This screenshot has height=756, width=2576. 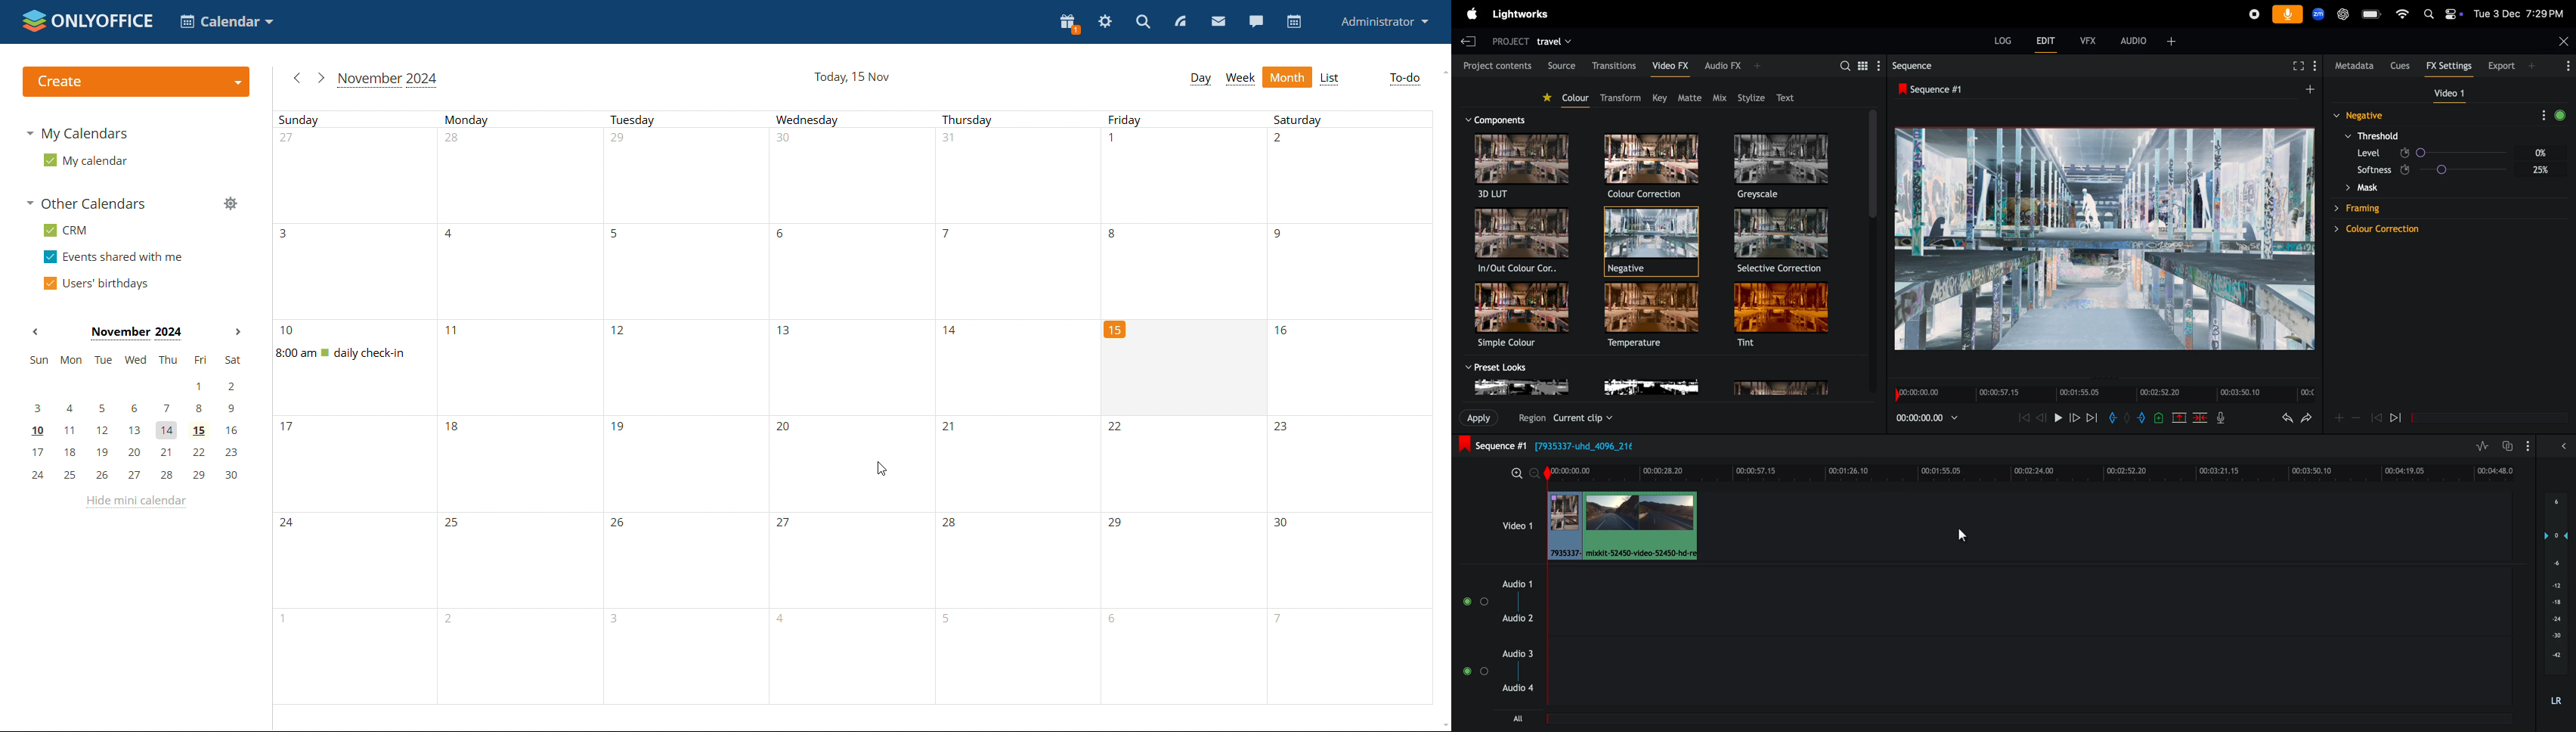 What do you see at coordinates (2300, 66) in the screenshot?
I see `full screen` at bounding box center [2300, 66].